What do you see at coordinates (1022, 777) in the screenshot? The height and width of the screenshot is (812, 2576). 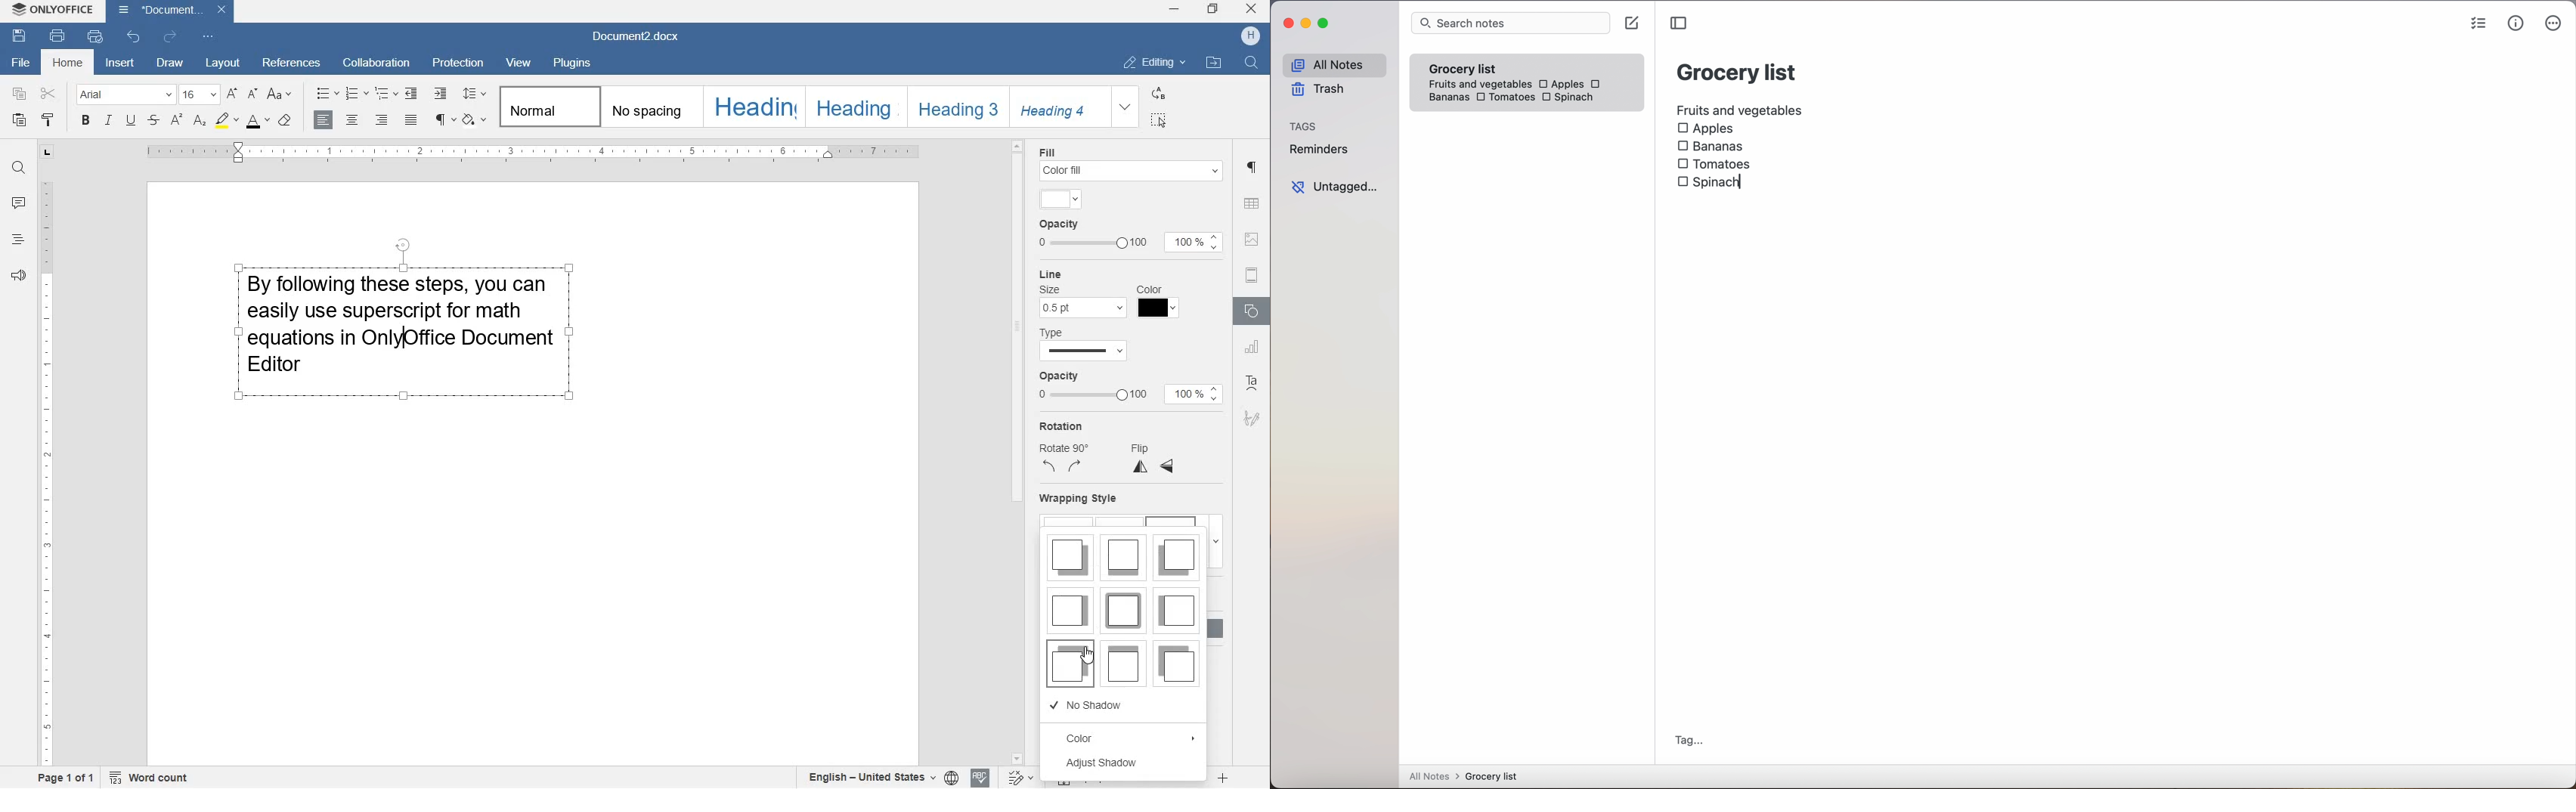 I see `track changes` at bounding box center [1022, 777].